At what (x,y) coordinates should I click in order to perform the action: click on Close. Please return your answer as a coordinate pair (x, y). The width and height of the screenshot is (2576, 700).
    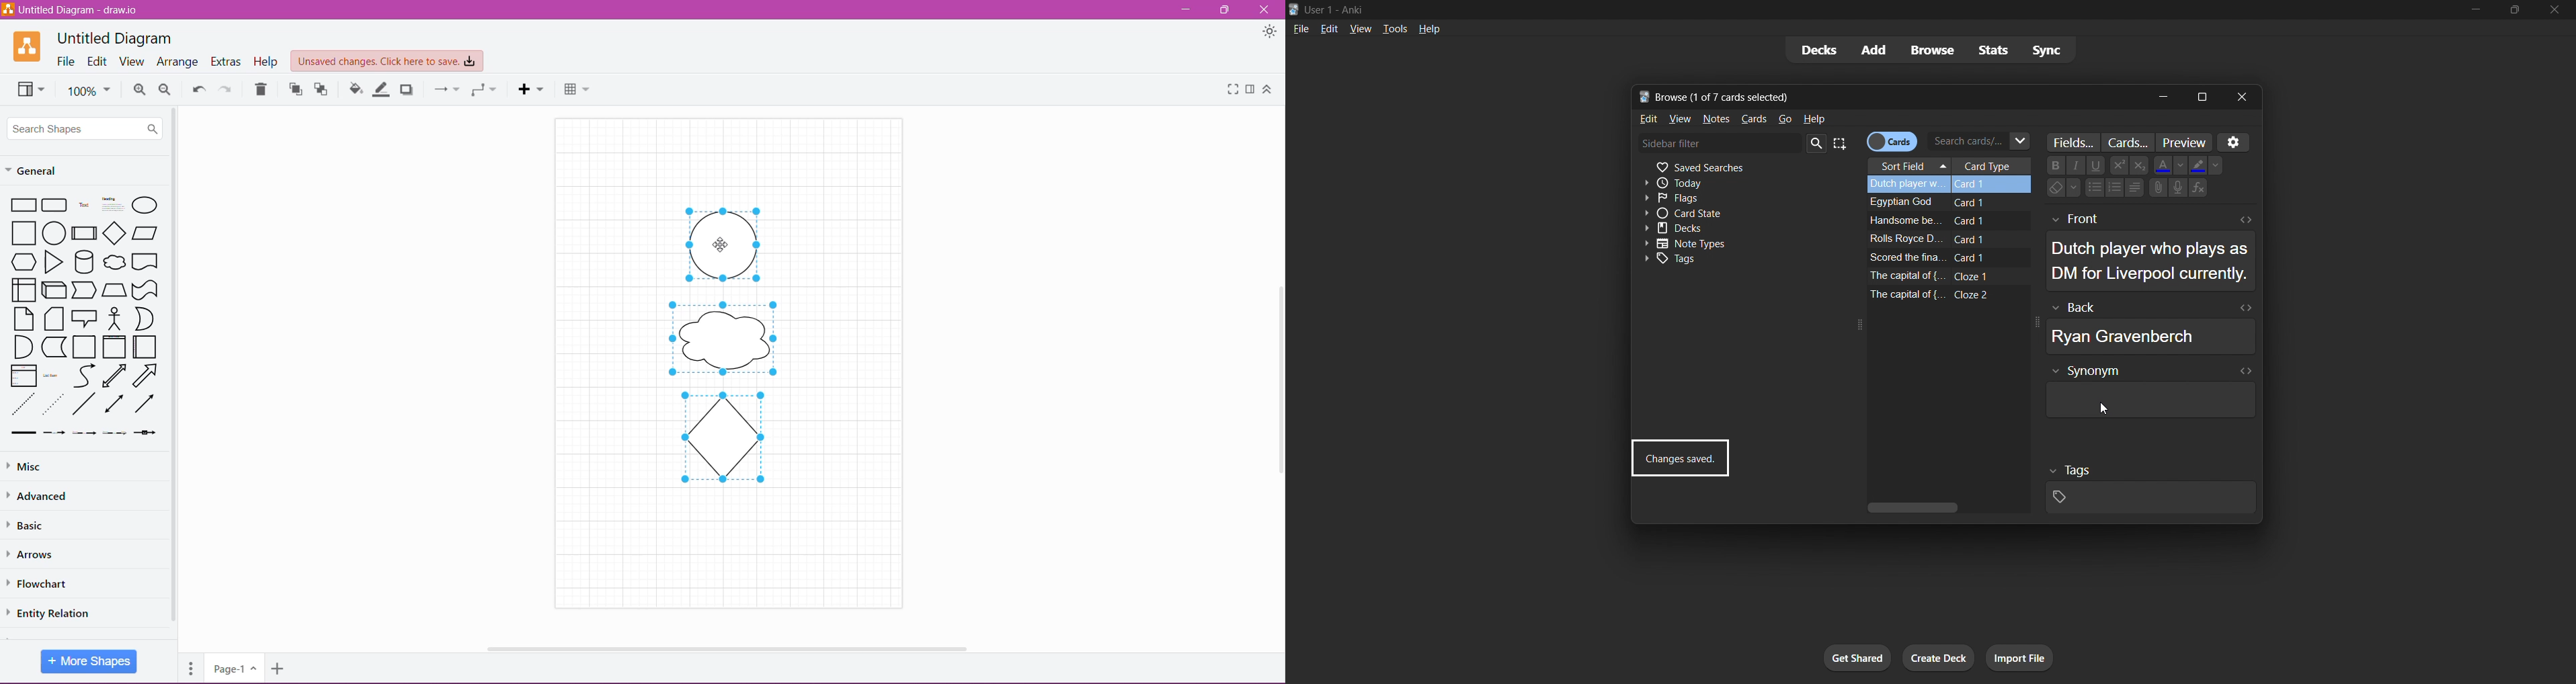
    Looking at the image, I should click on (1264, 10).